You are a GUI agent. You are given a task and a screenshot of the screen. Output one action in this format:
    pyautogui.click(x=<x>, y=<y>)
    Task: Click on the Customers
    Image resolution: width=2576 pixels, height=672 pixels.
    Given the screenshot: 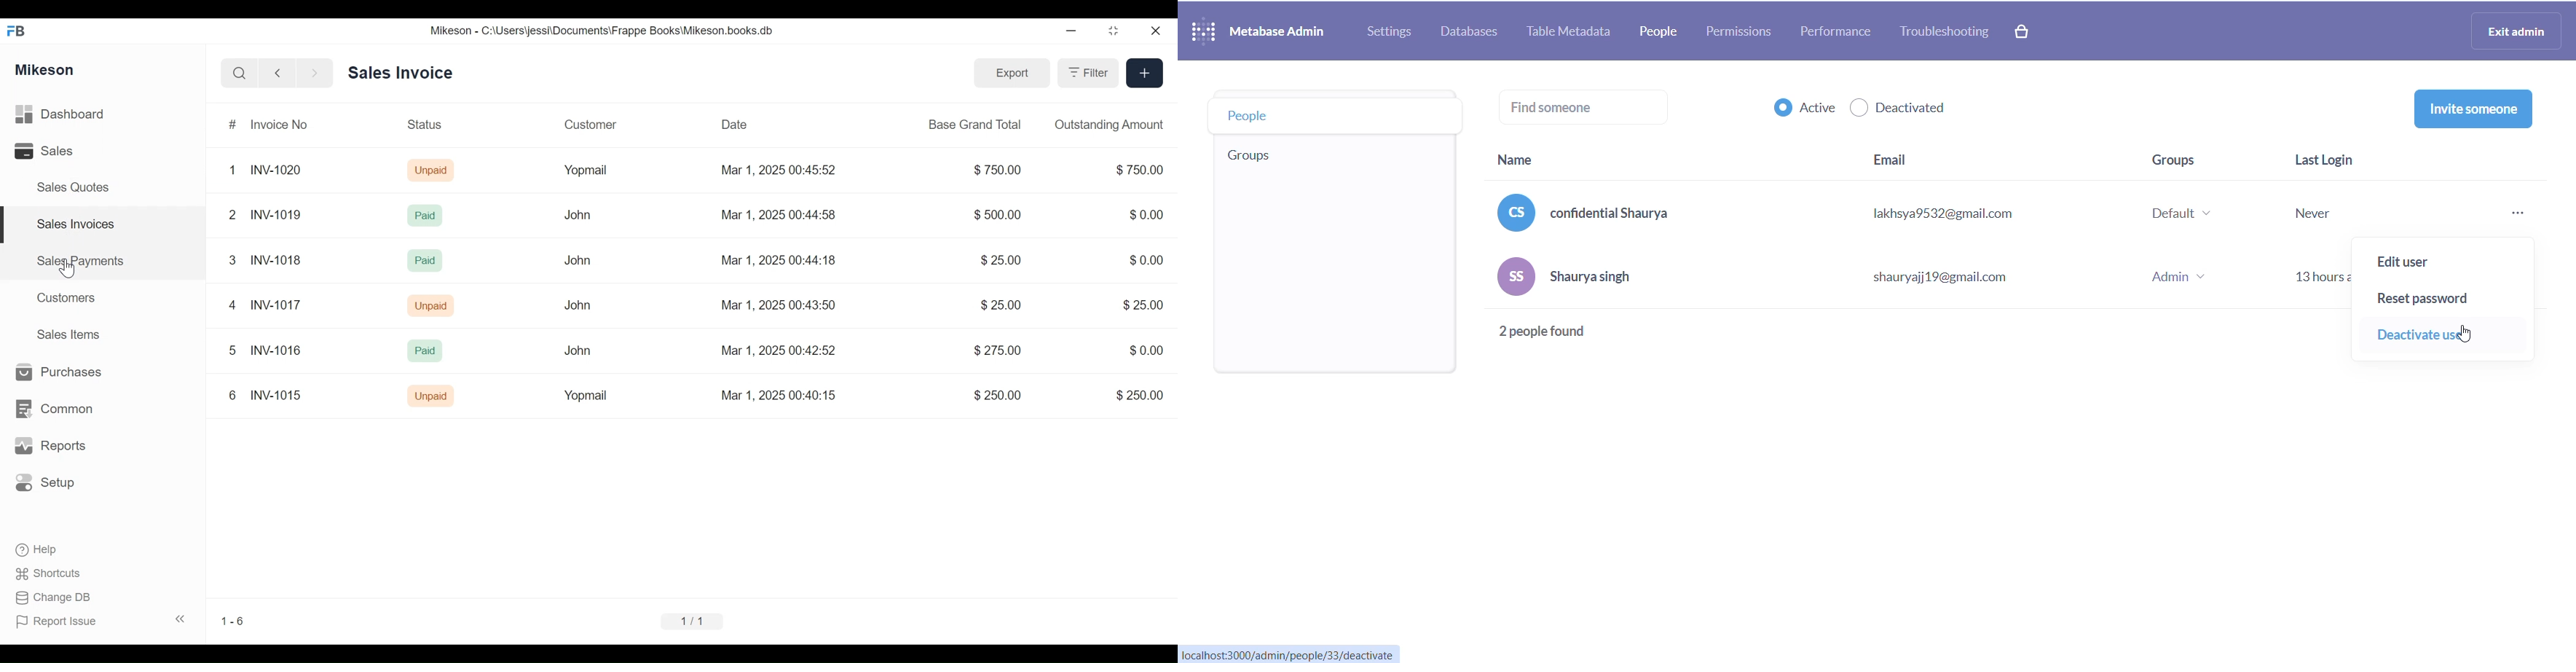 What is the action you would take?
    pyautogui.click(x=69, y=297)
    